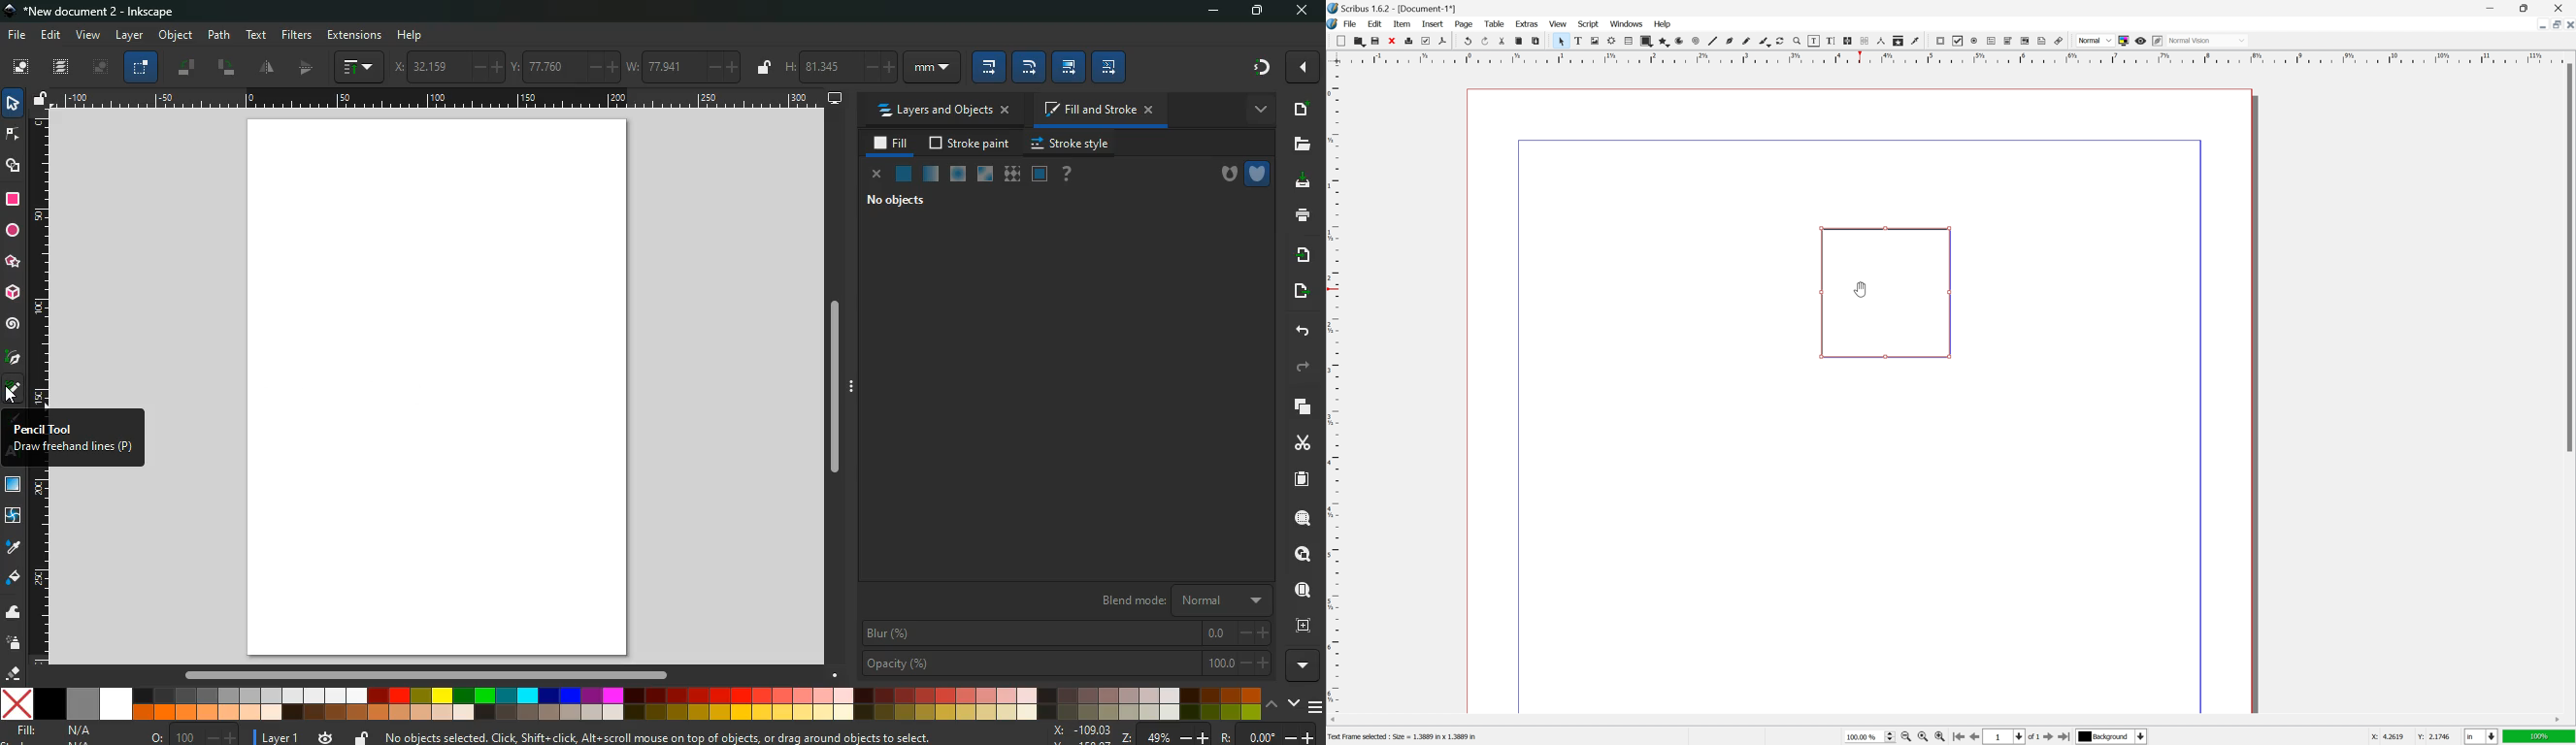  I want to click on item, so click(1402, 23).